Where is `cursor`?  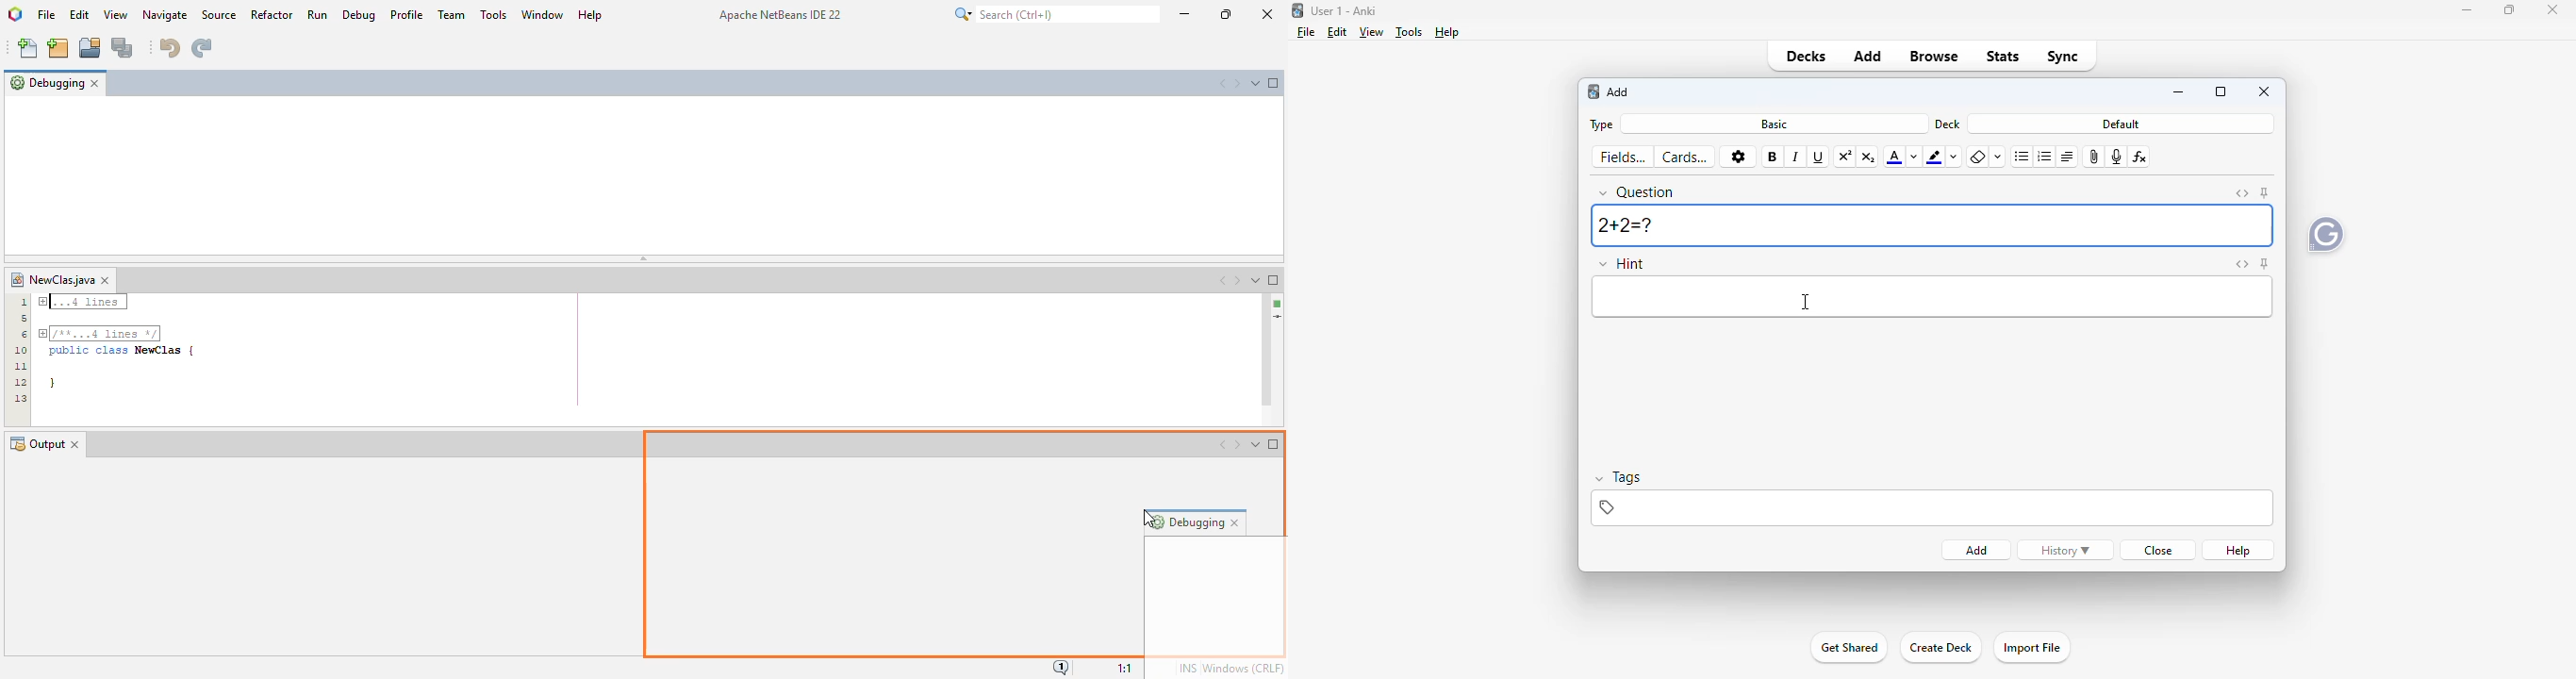
cursor is located at coordinates (1808, 303).